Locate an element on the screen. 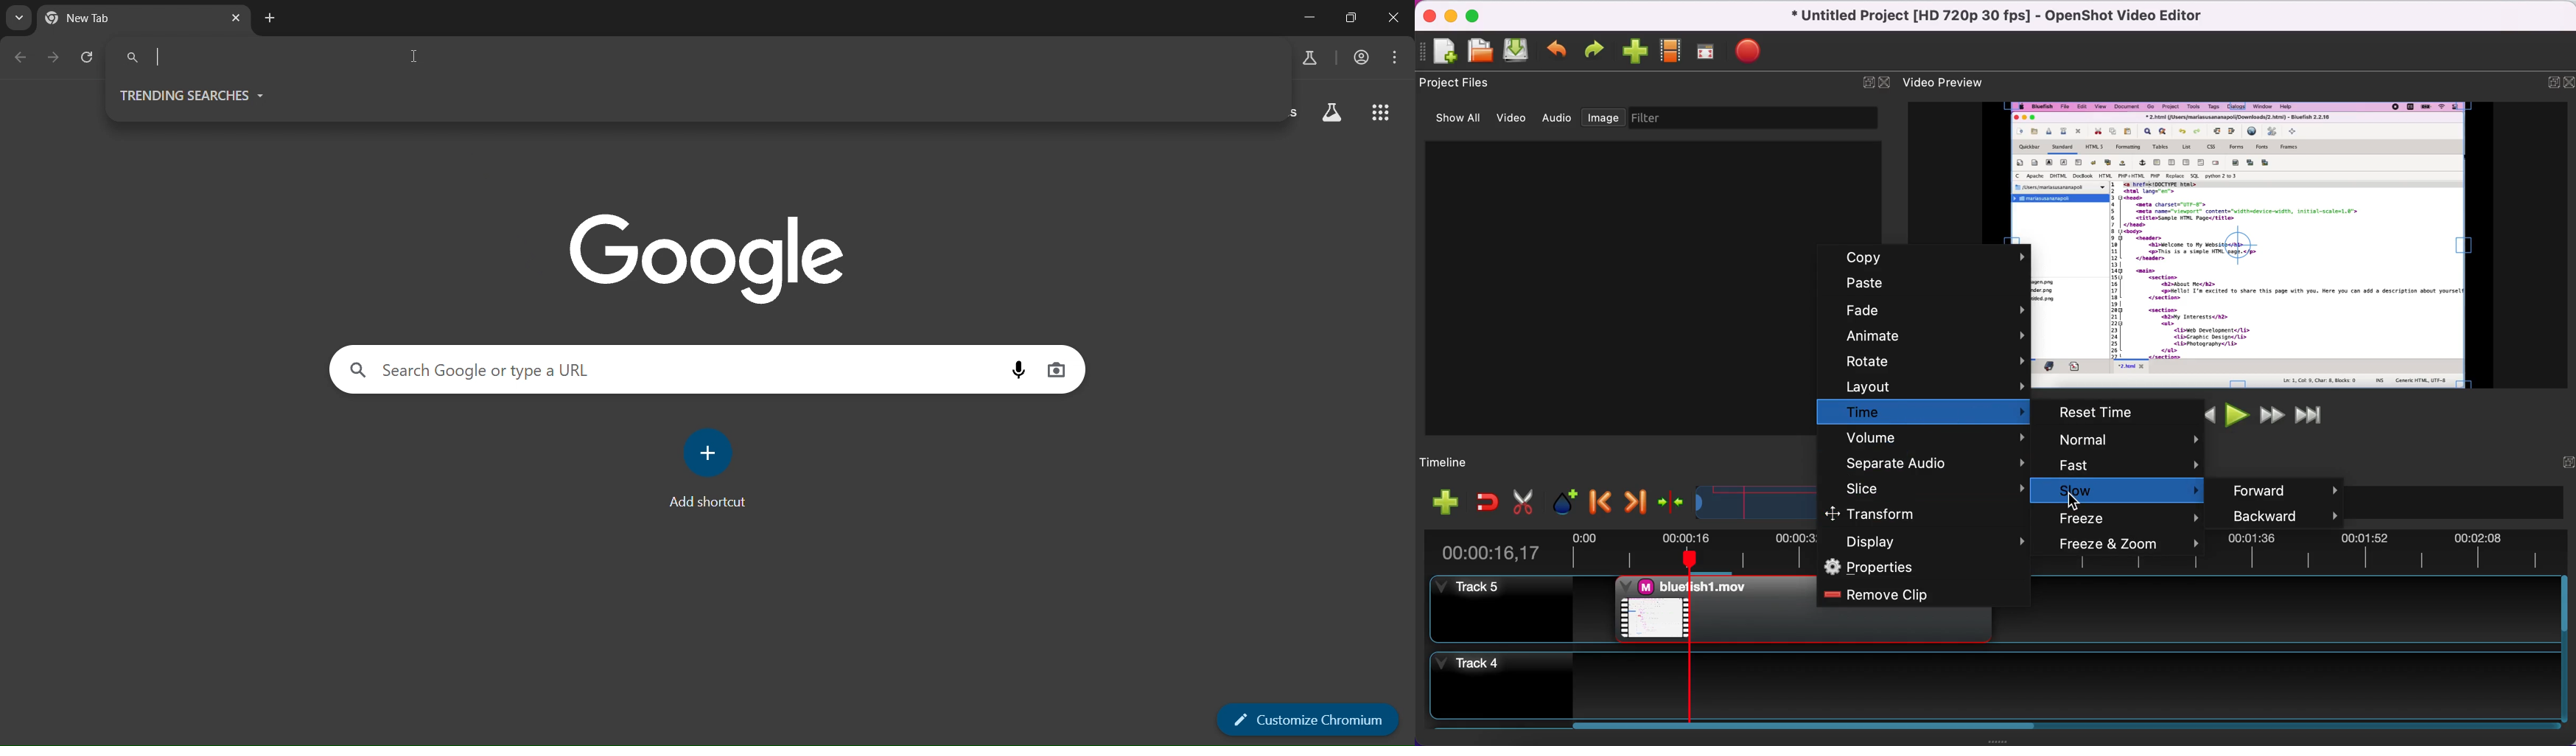 The width and height of the screenshot is (2576, 756). trending searches is located at coordinates (194, 94).